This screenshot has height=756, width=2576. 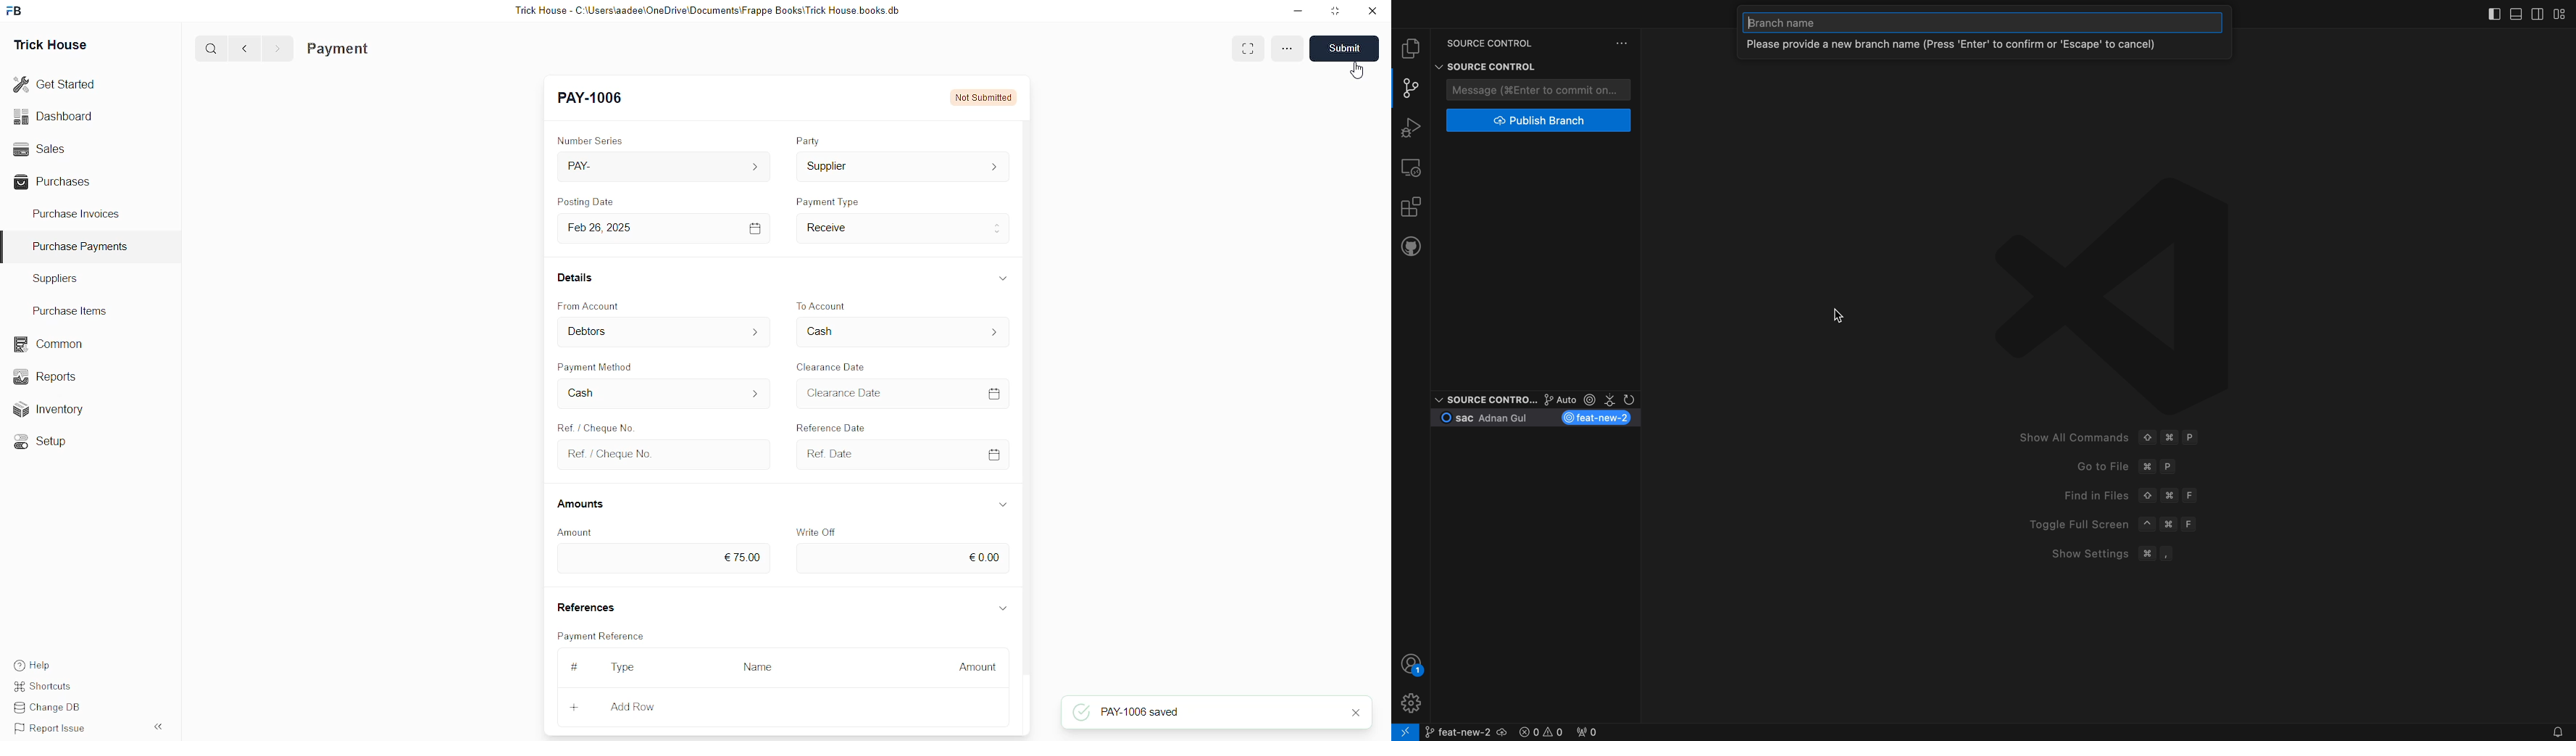 I want to click on PAY-1006 saved, so click(x=1151, y=713).